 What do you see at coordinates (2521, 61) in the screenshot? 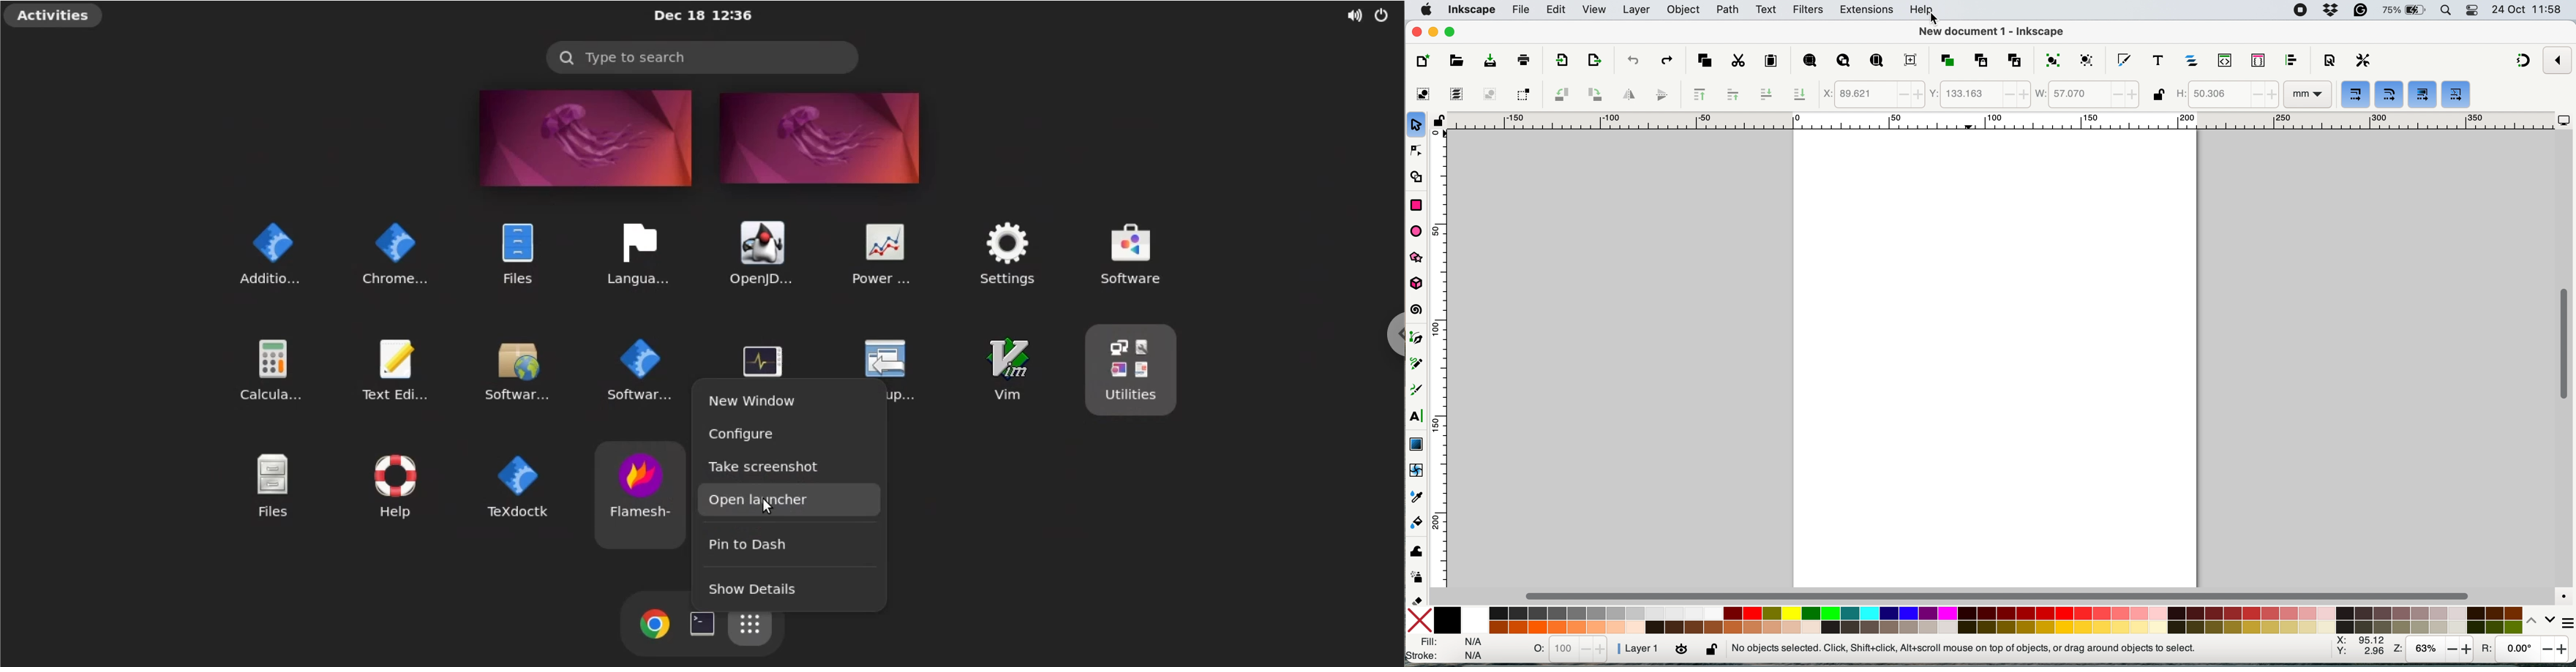
I see `snapping` at bounding box center [2521, 61].